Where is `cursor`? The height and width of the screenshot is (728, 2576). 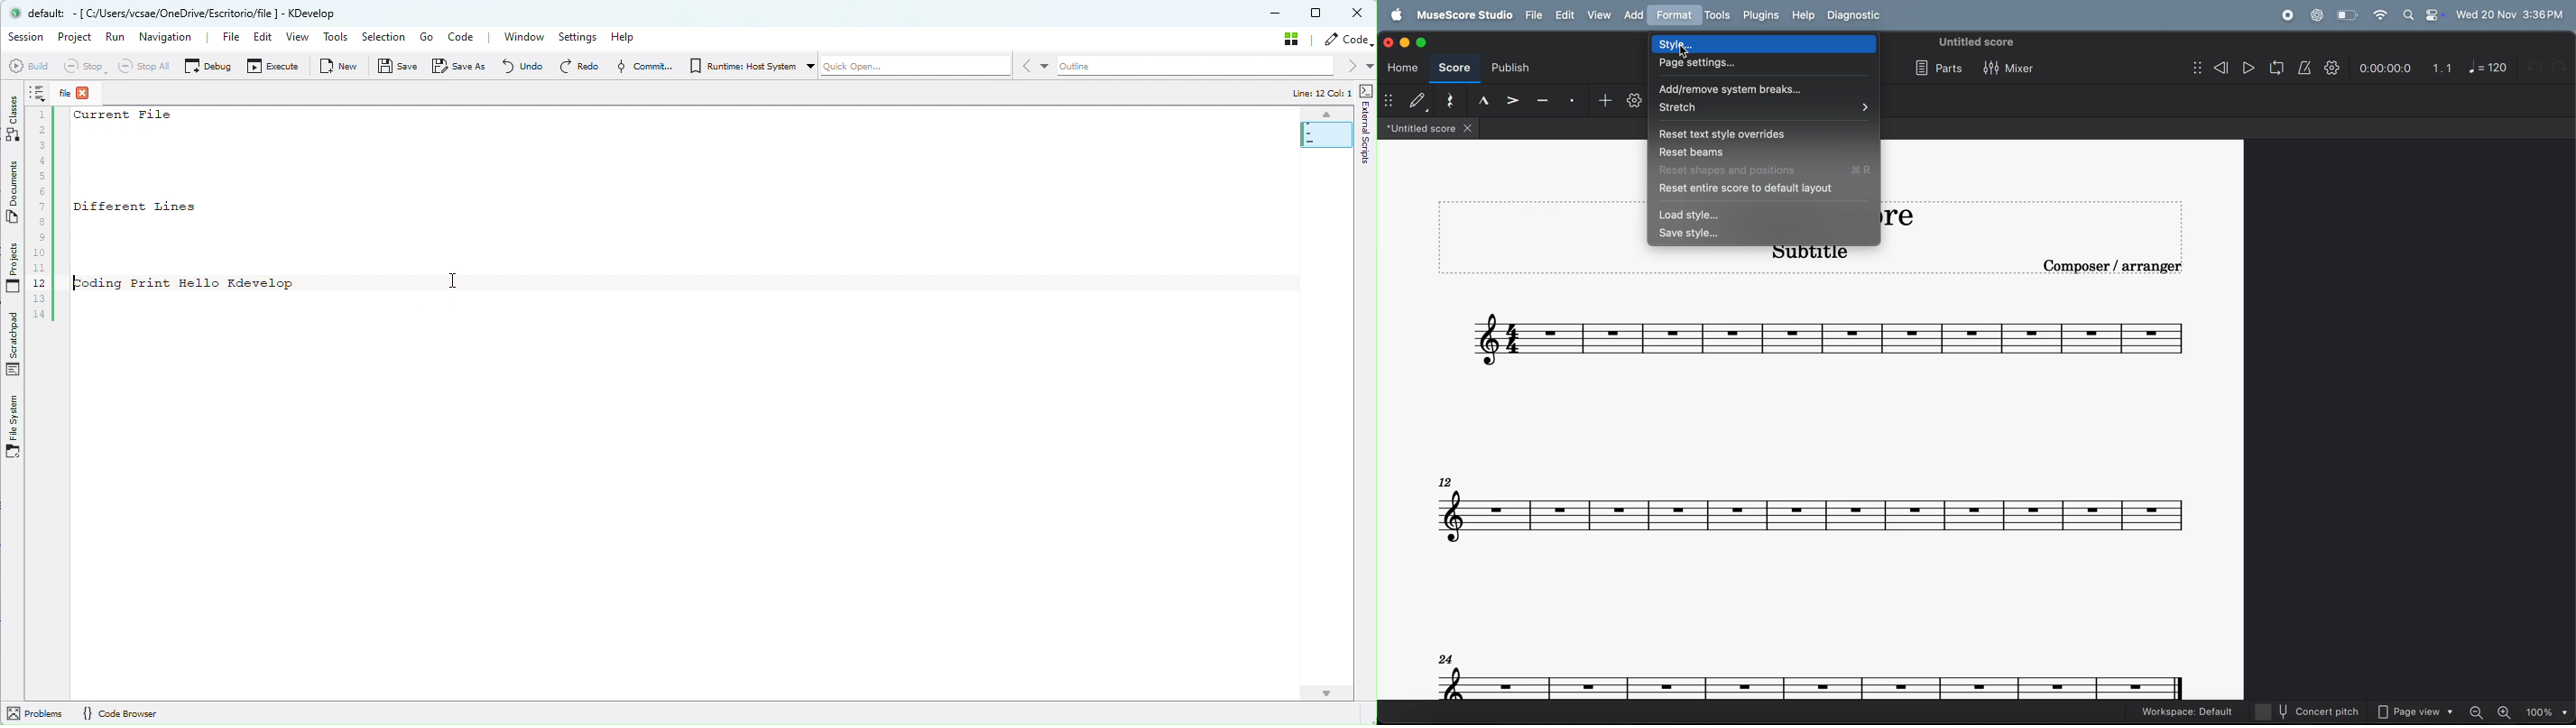 cursor is located at coordinates (1683, 52).